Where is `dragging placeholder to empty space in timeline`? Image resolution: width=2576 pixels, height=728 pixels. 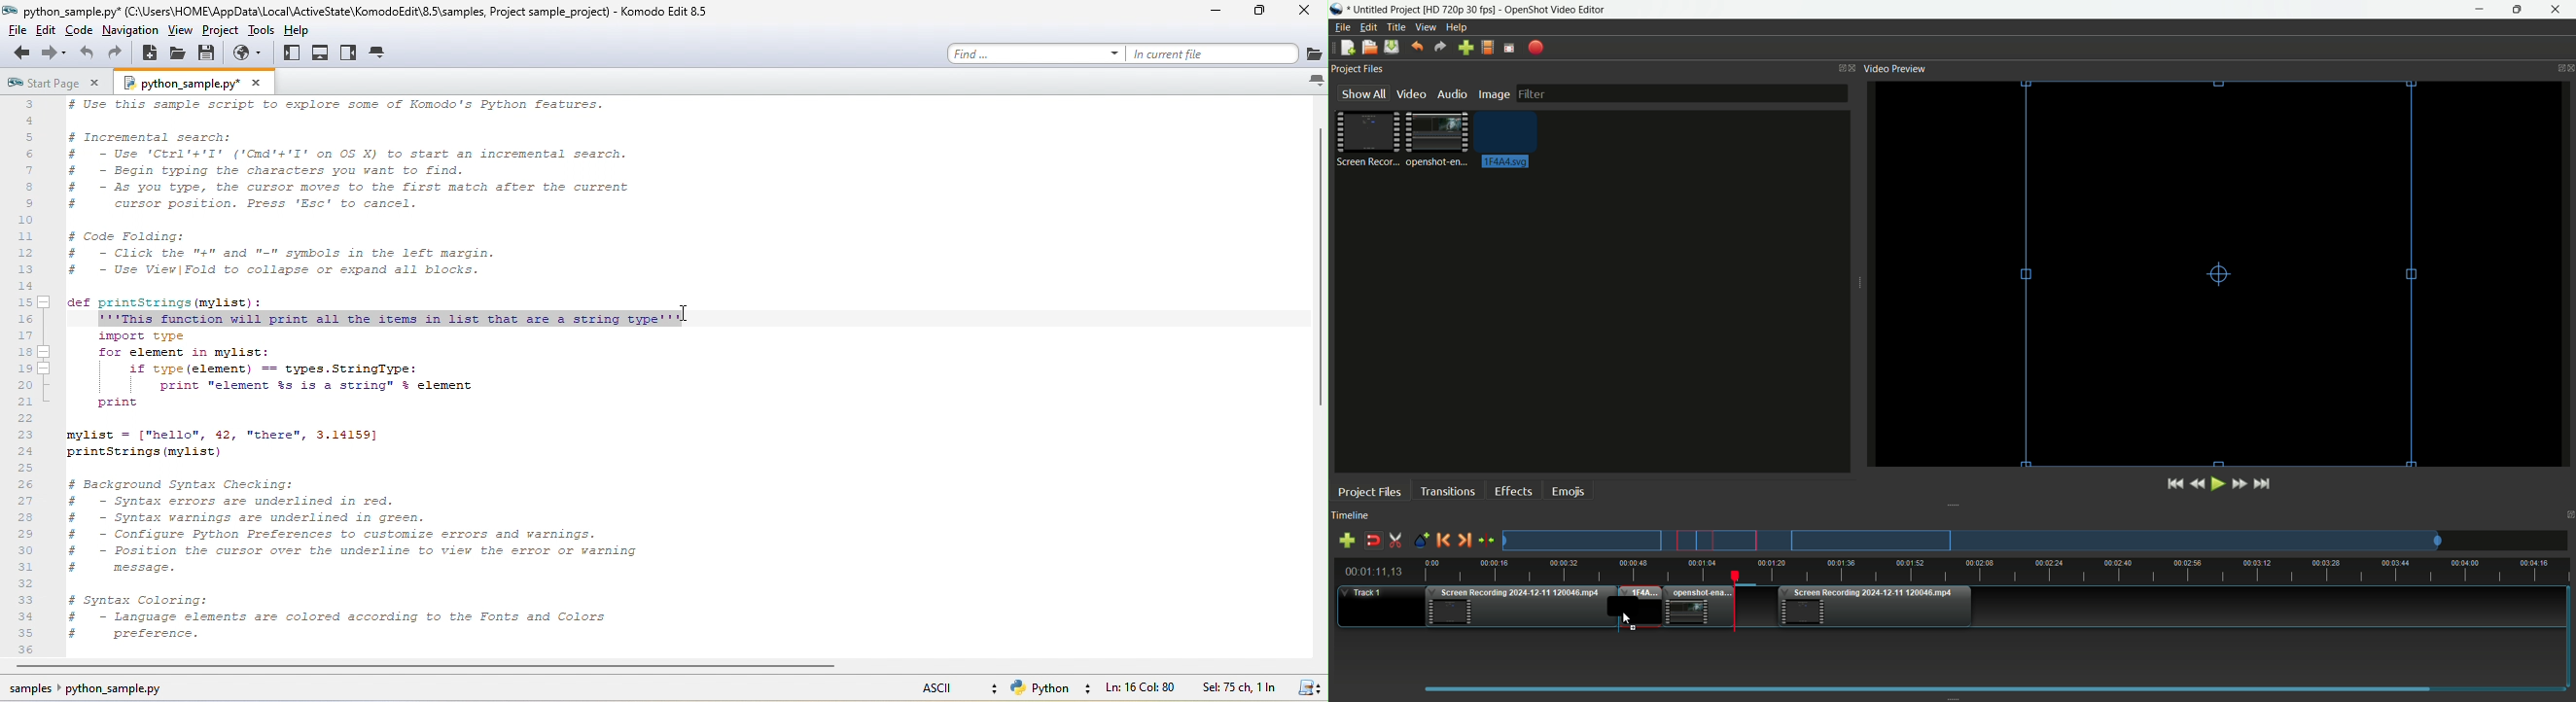
dragging placeholder to empty space in timeline is located at coordinates (1638, 607).